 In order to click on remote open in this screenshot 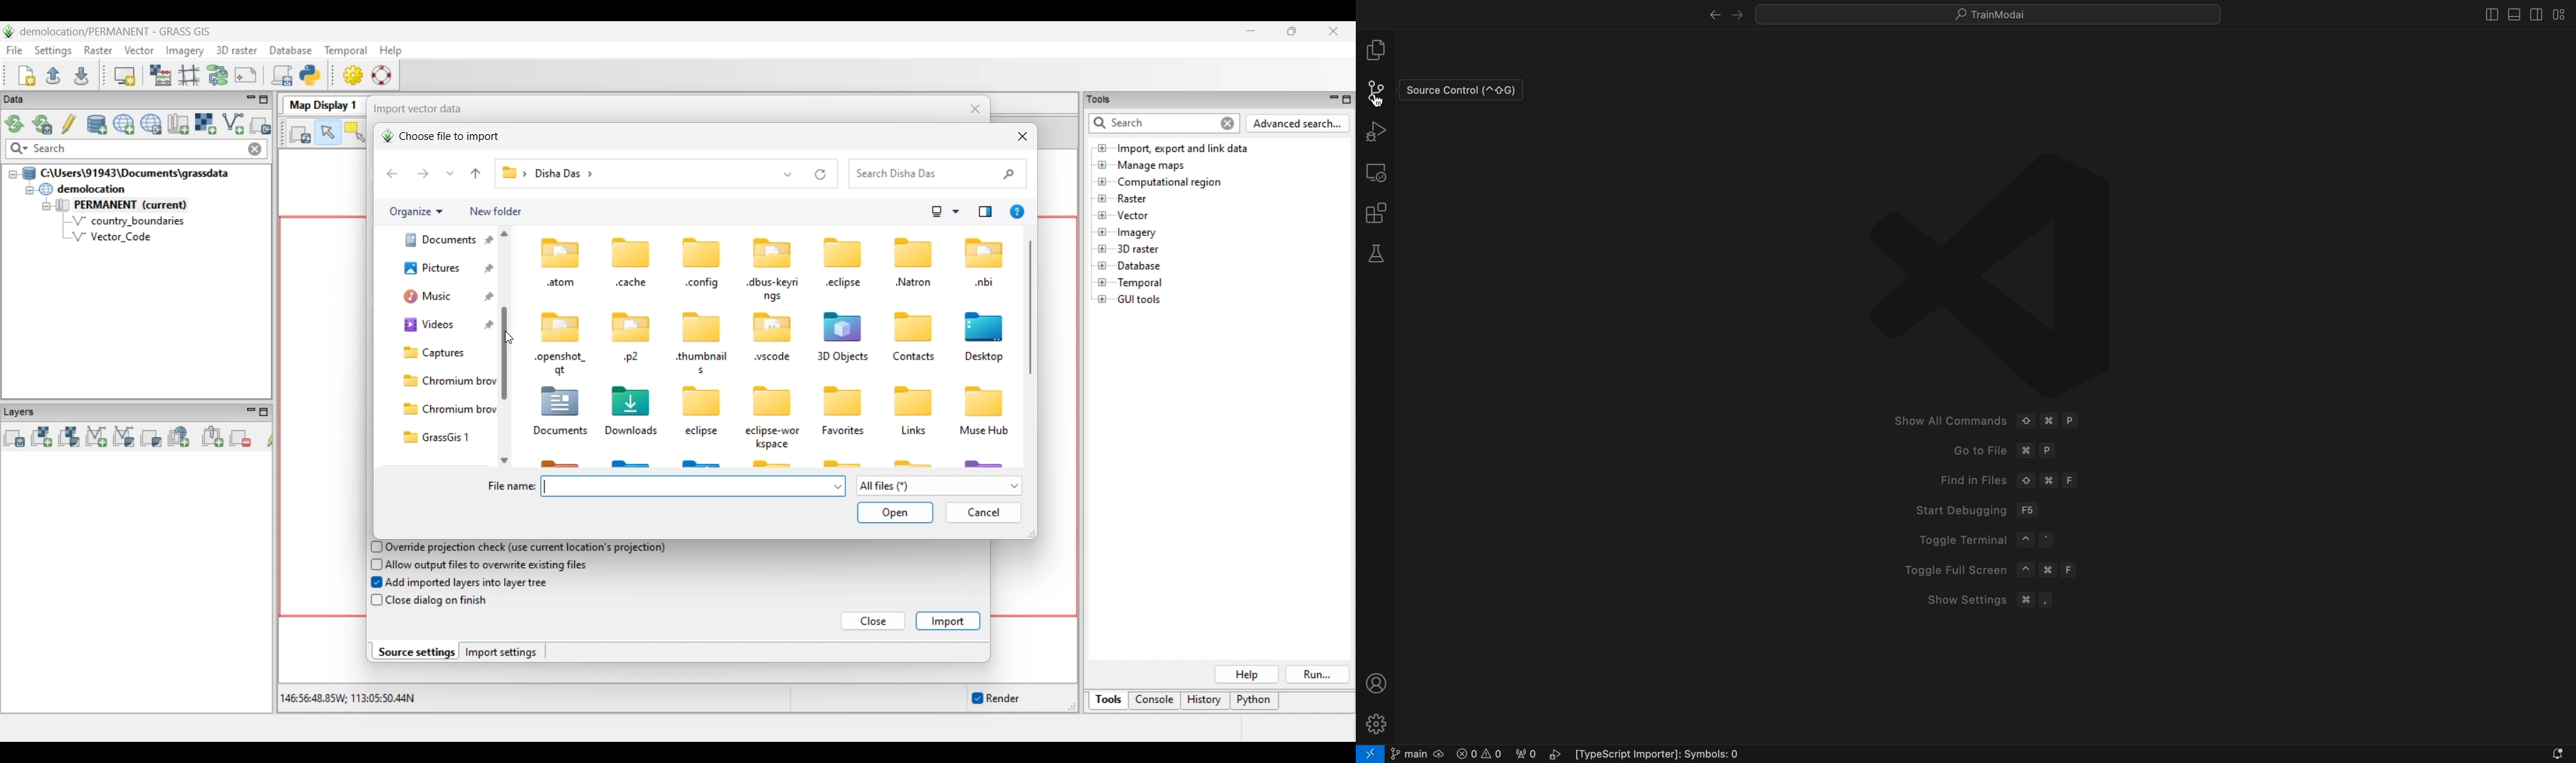, I will do `click(1370, 753)`.